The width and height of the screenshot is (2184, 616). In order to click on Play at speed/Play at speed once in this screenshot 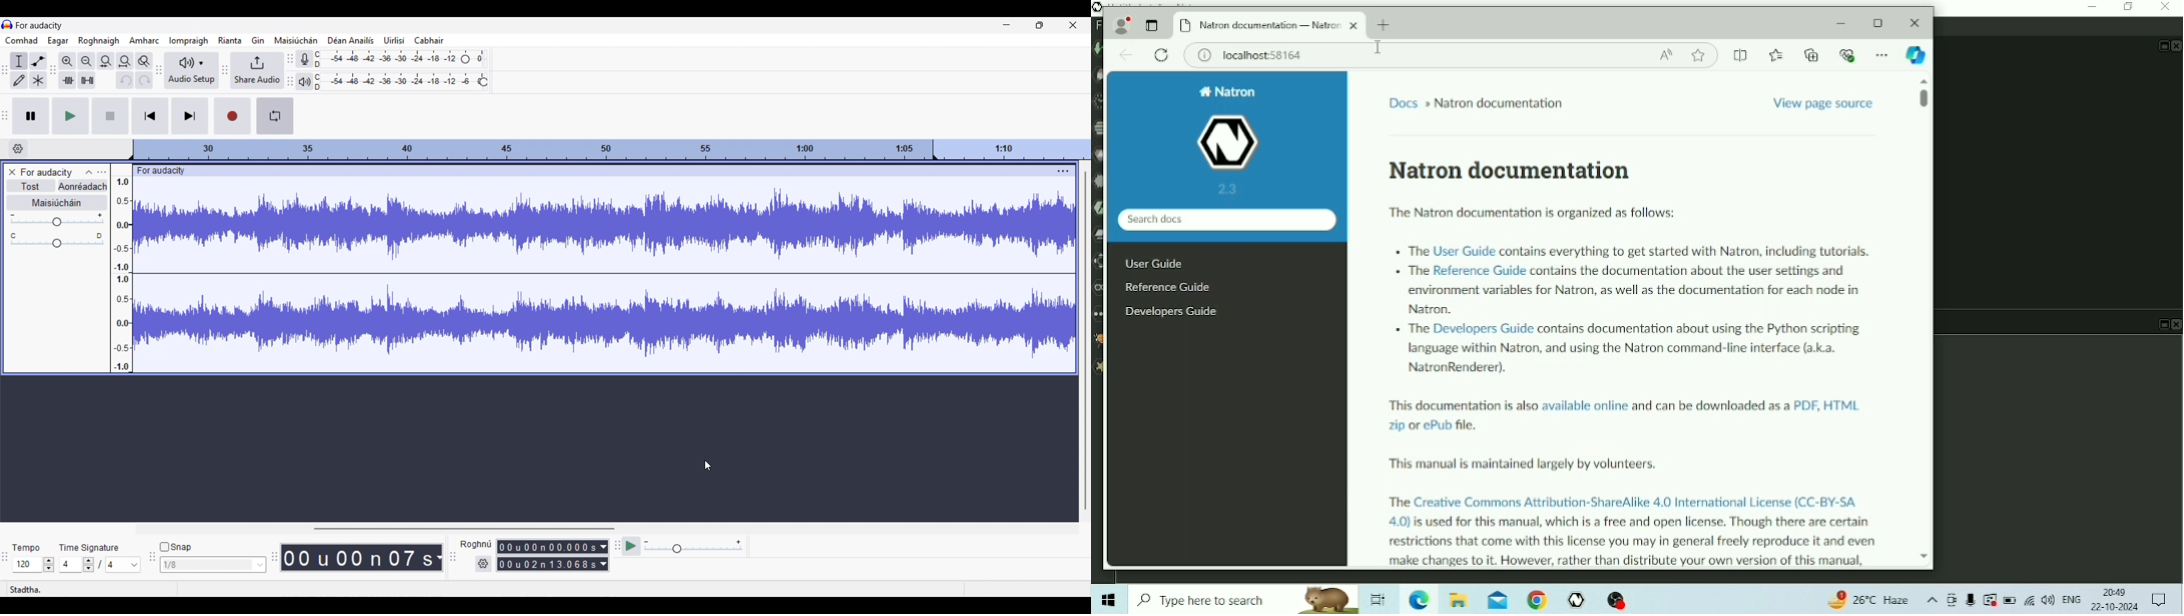, I will do `click(633, 546)`.